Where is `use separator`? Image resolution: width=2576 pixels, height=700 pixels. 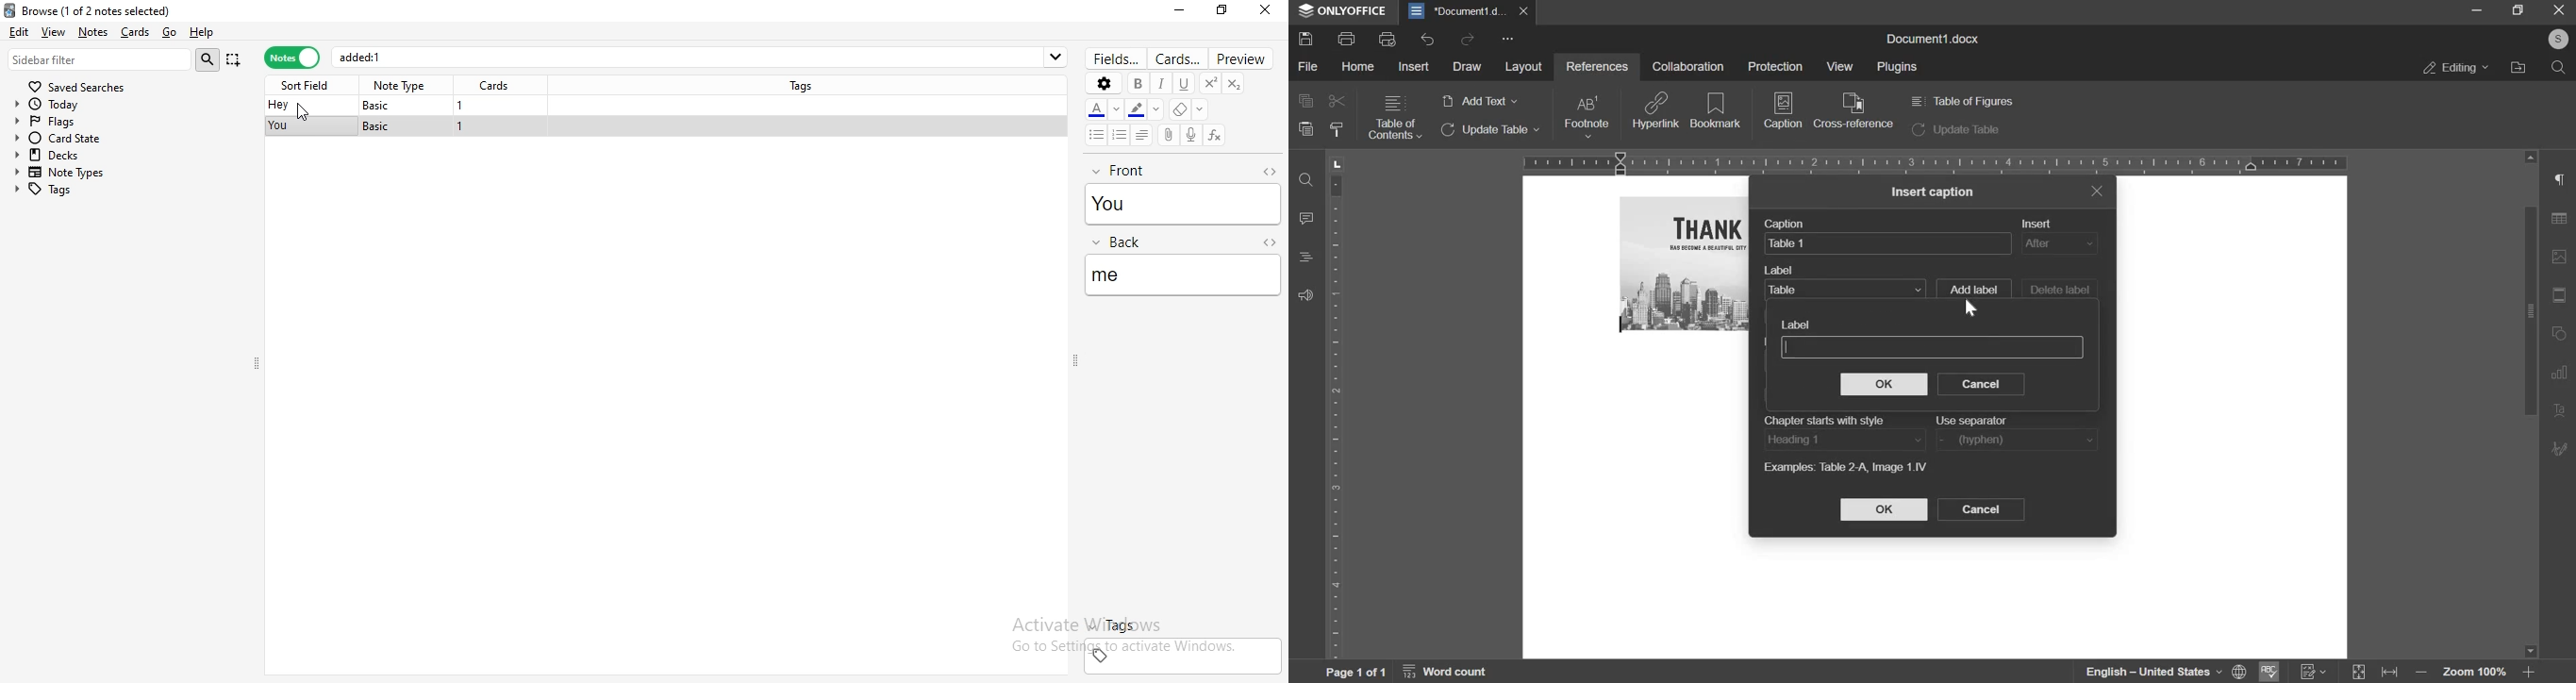
use separator is located at coordinates (2019, 440).